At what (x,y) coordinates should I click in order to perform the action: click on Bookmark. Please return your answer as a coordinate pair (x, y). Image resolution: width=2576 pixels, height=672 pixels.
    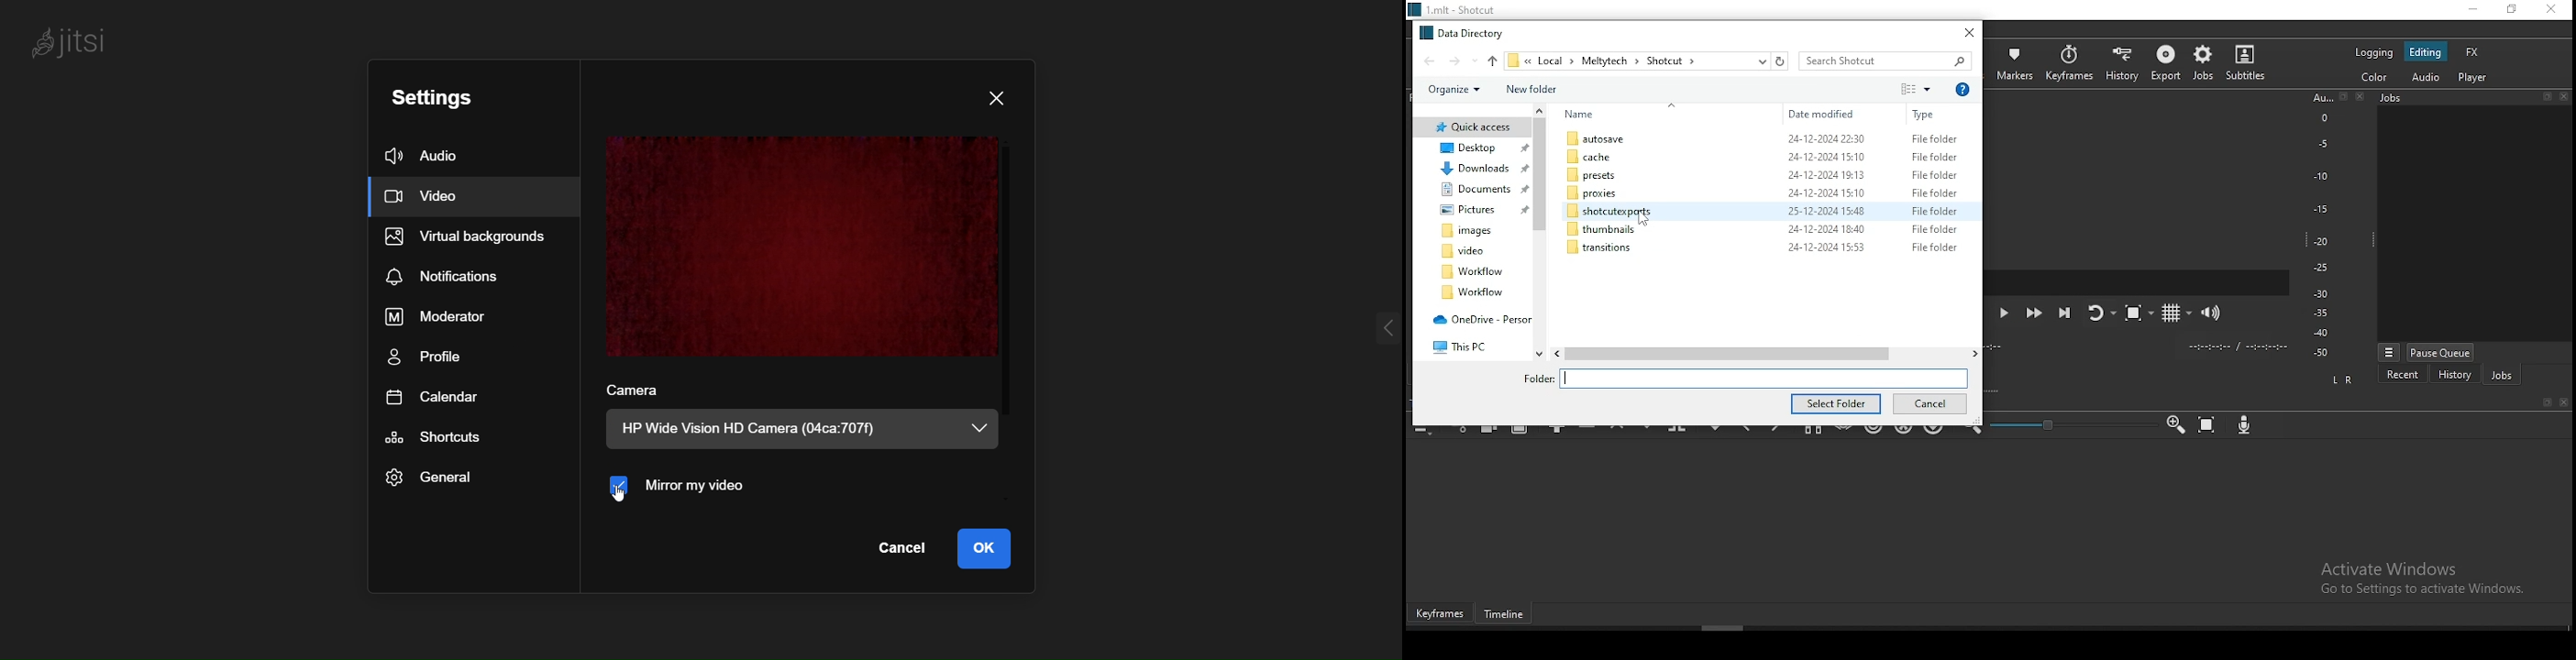
    Looking at the image, I should click on (2547, 402).